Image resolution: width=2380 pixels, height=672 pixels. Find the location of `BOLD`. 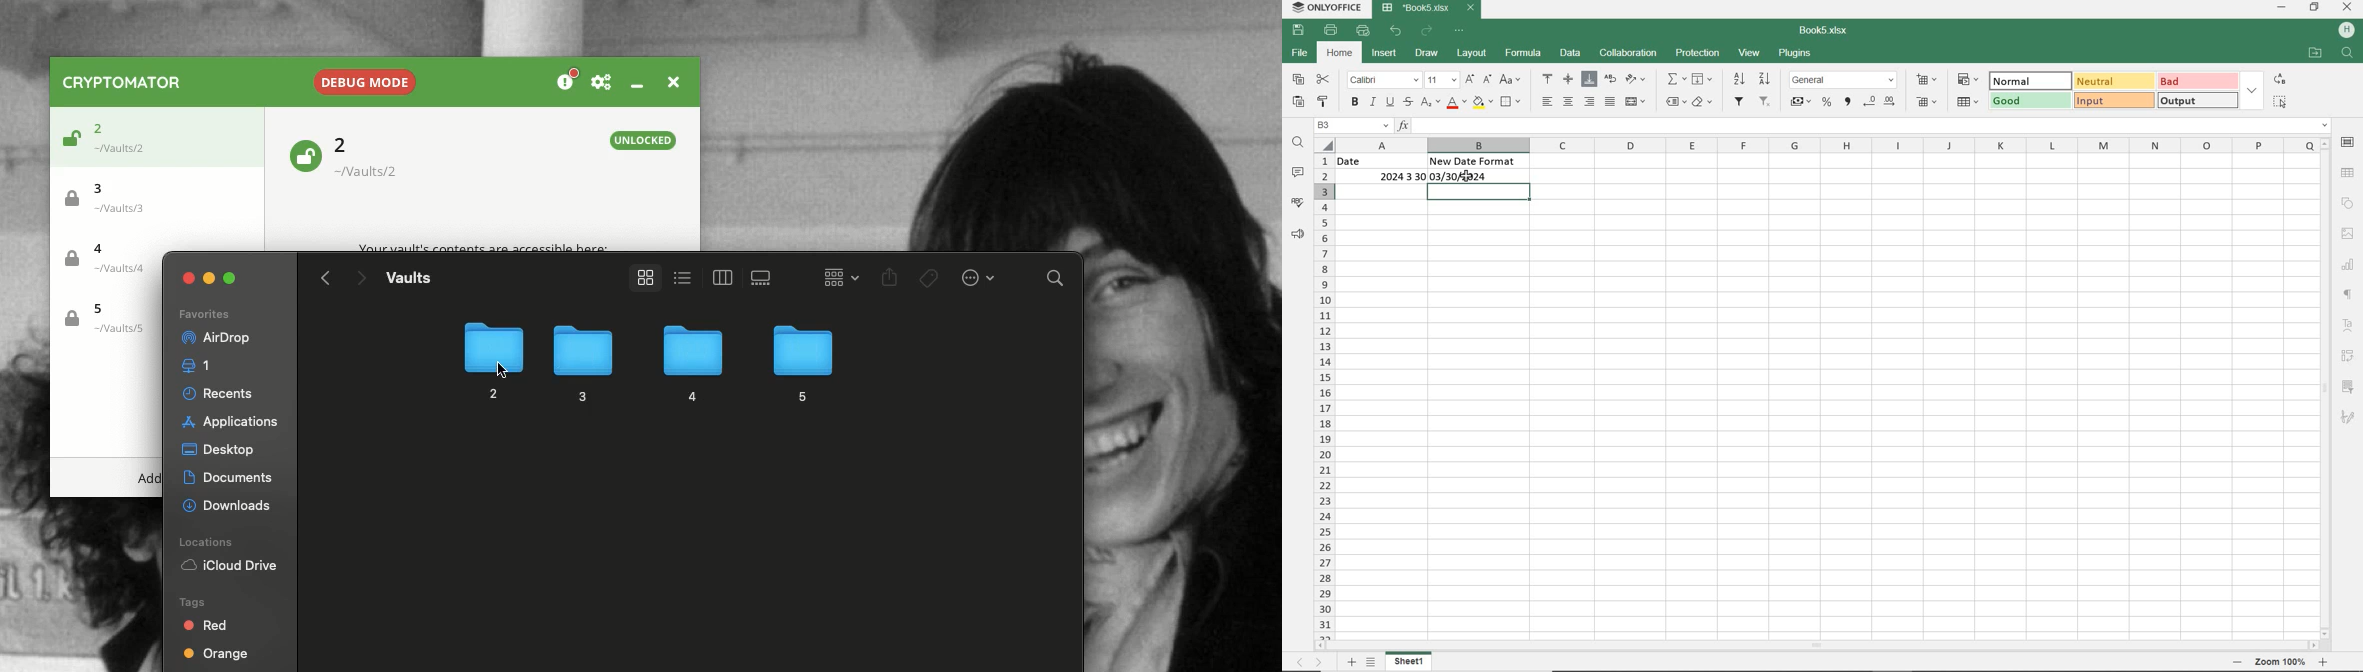

BOLD is located at coordinates (1355, 102).